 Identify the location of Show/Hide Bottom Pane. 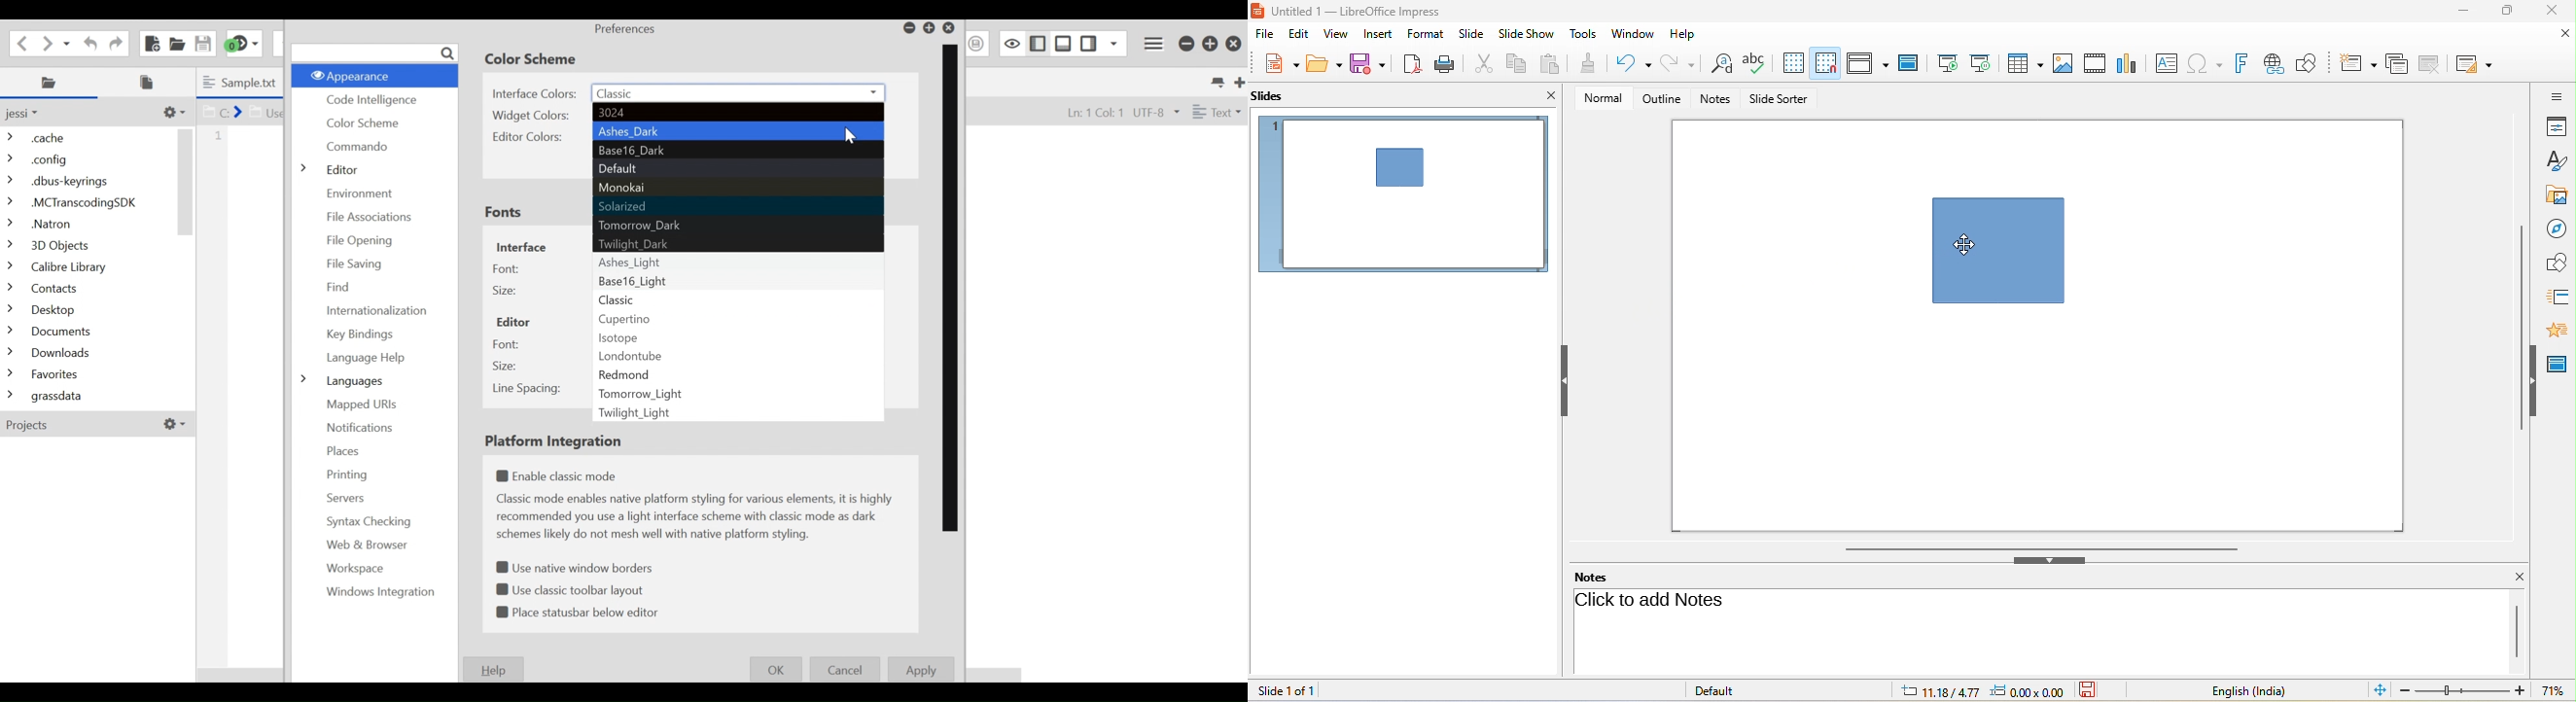
(1064, 43).